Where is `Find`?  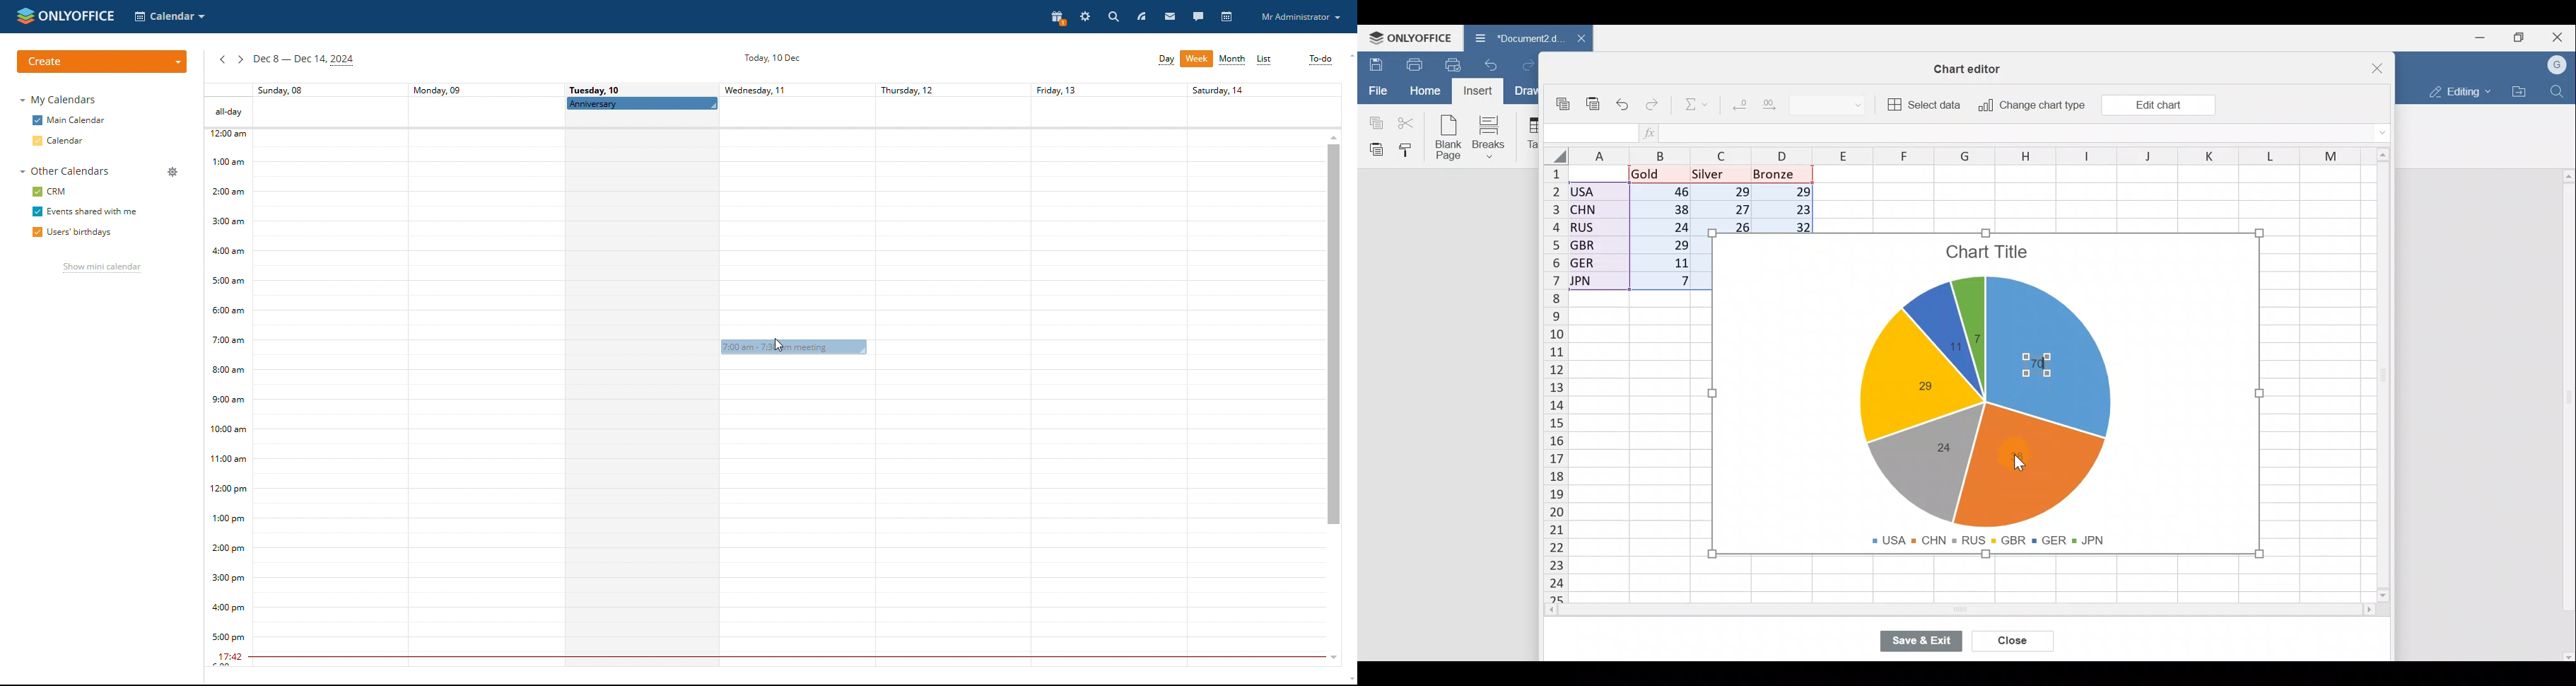
Find is located at coordinates (2560, 89).